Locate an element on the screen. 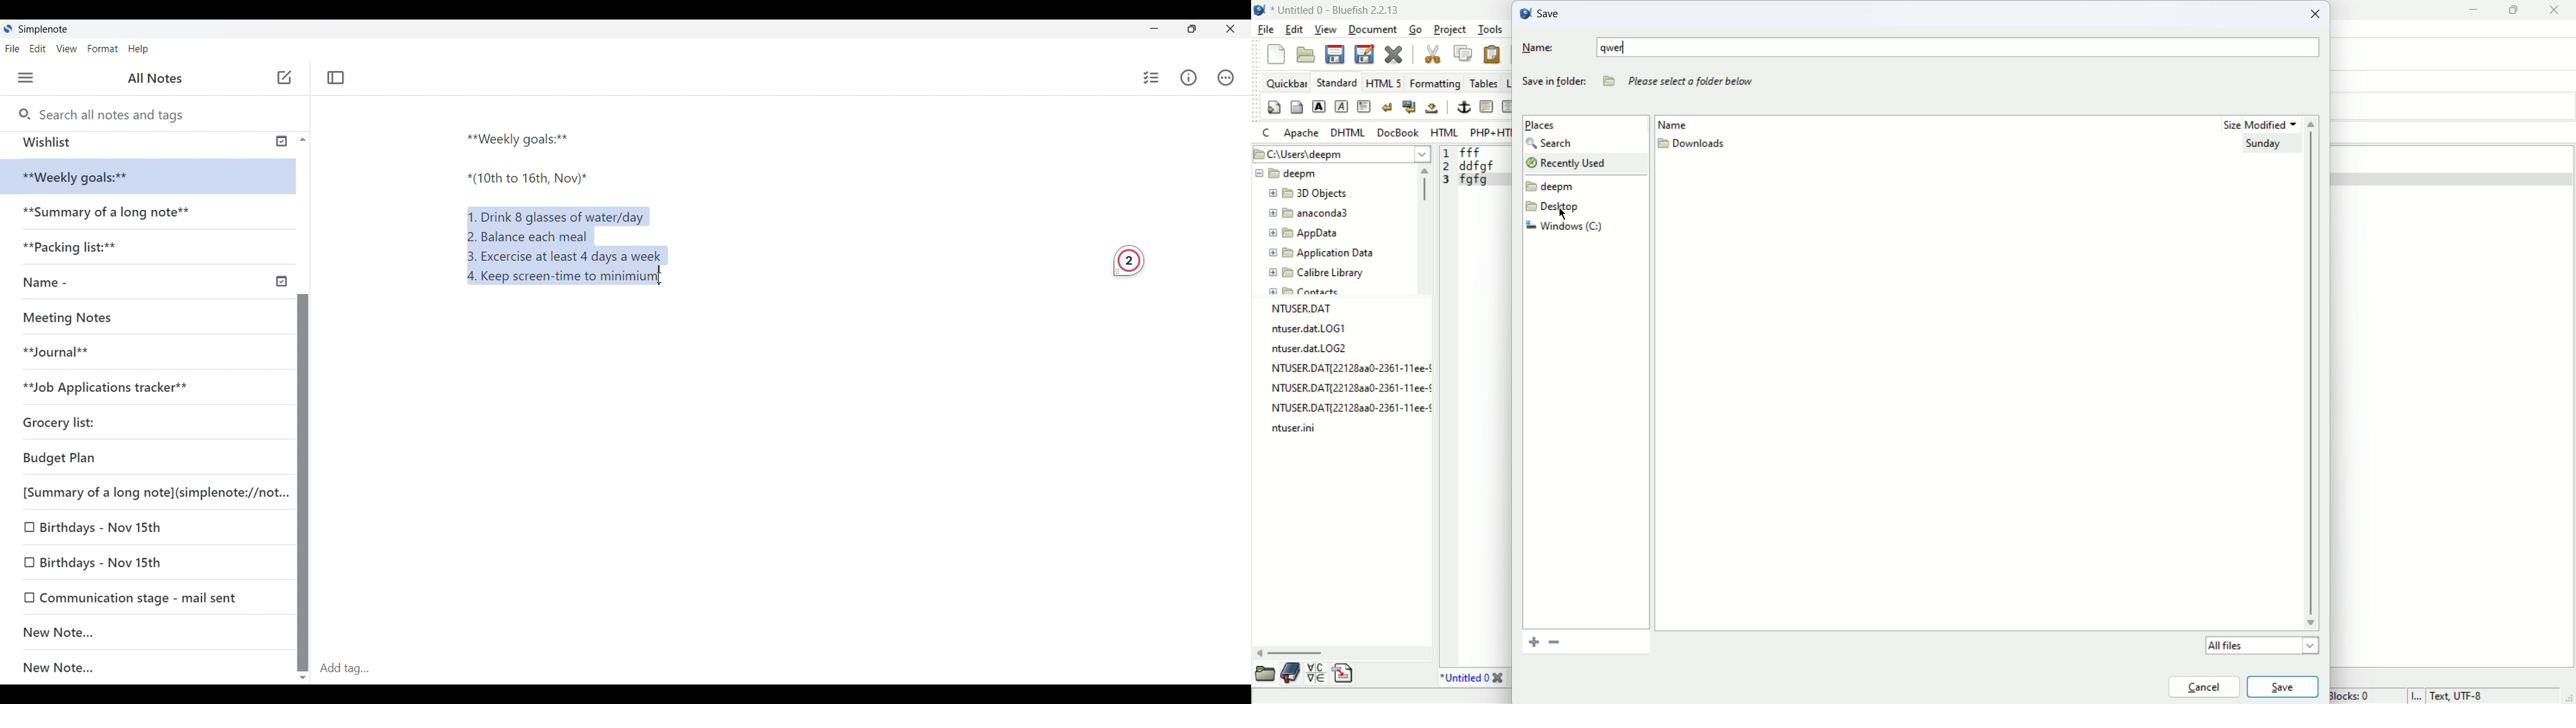 The image size is (2576, 728). Search all notes and tags is located at coordinates (111, 113).